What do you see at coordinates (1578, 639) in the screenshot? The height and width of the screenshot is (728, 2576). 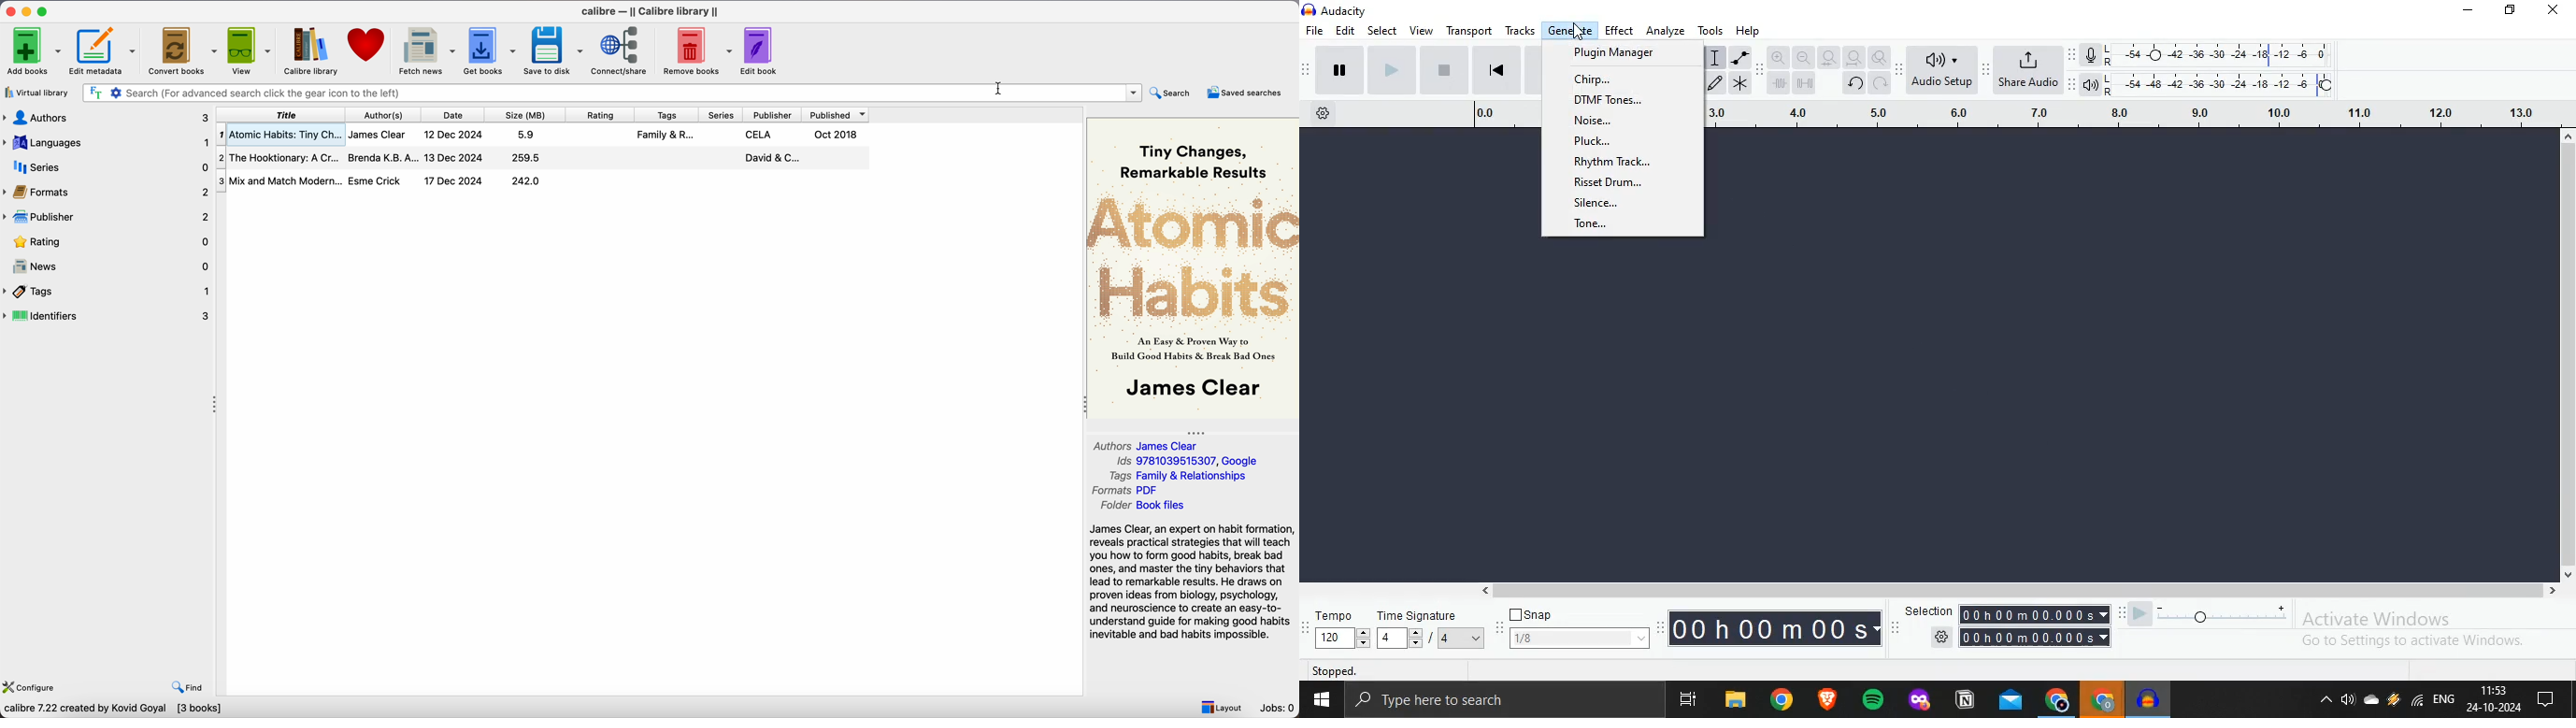 I see `1/8` at bounding box center [1578, 639].